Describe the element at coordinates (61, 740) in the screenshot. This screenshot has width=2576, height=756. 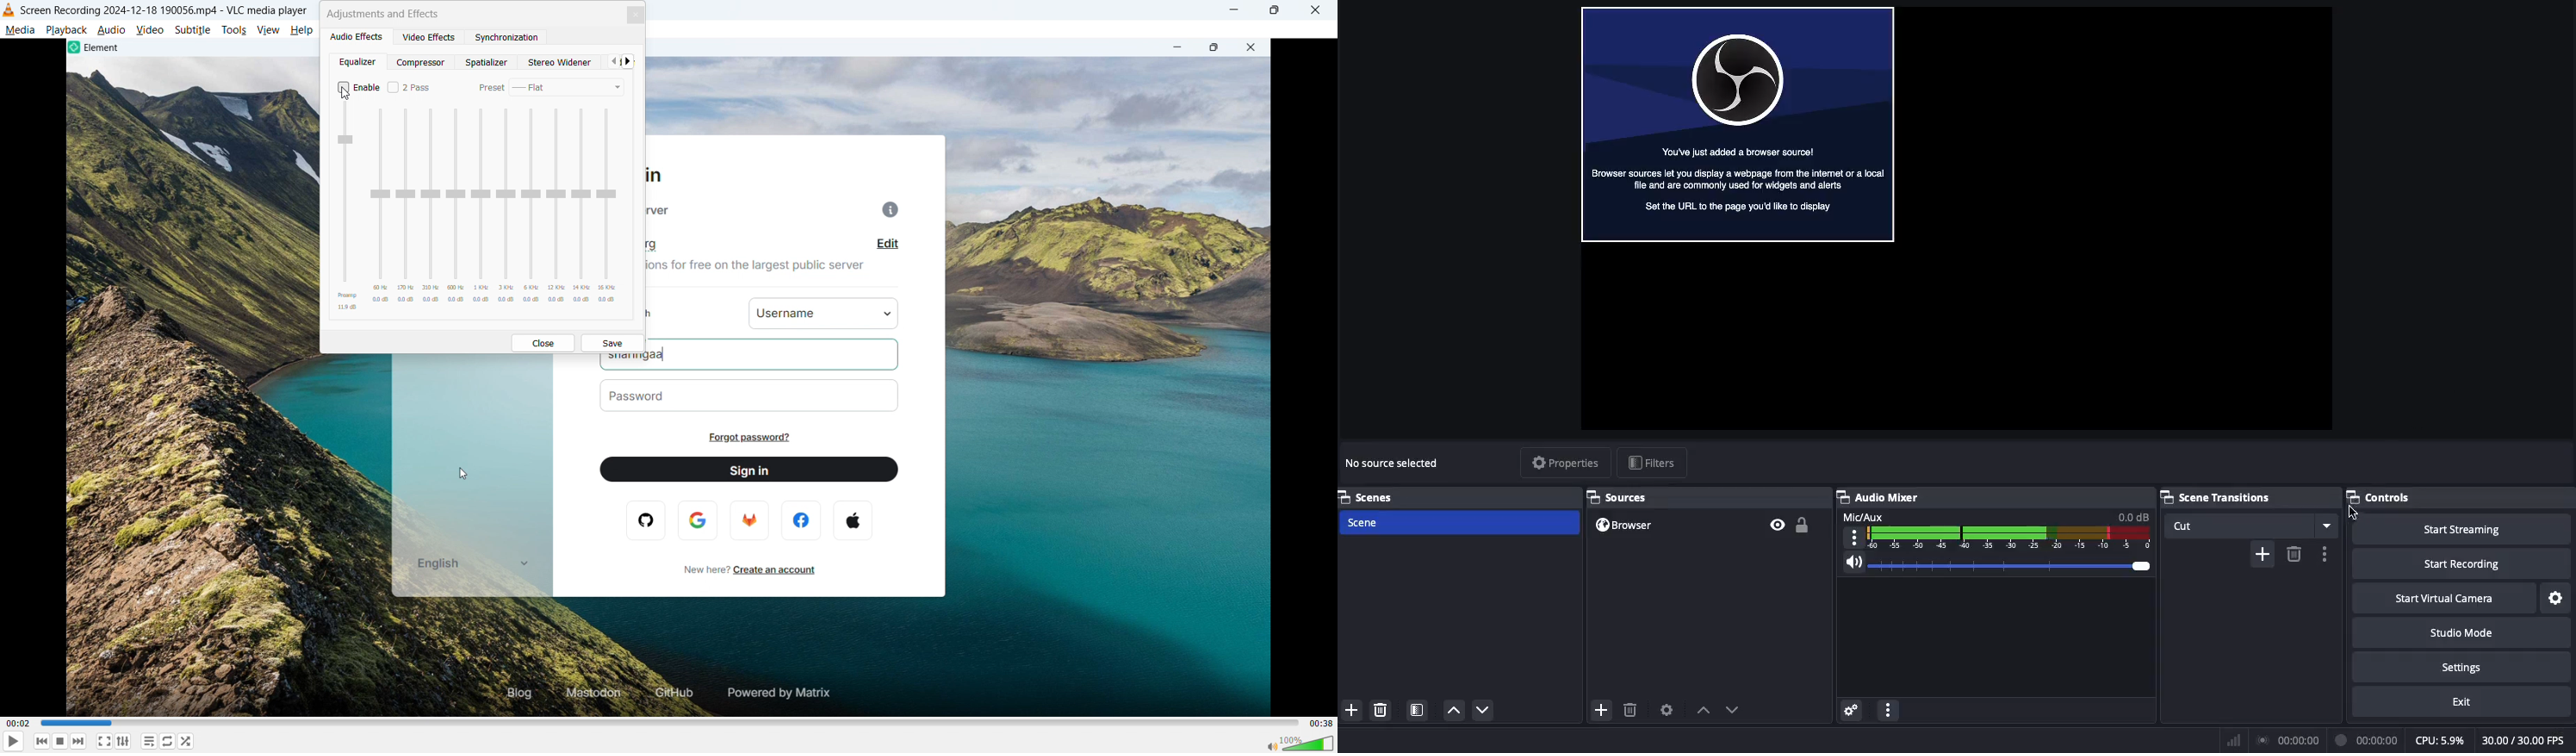
I see `Stop playback ` at that location.